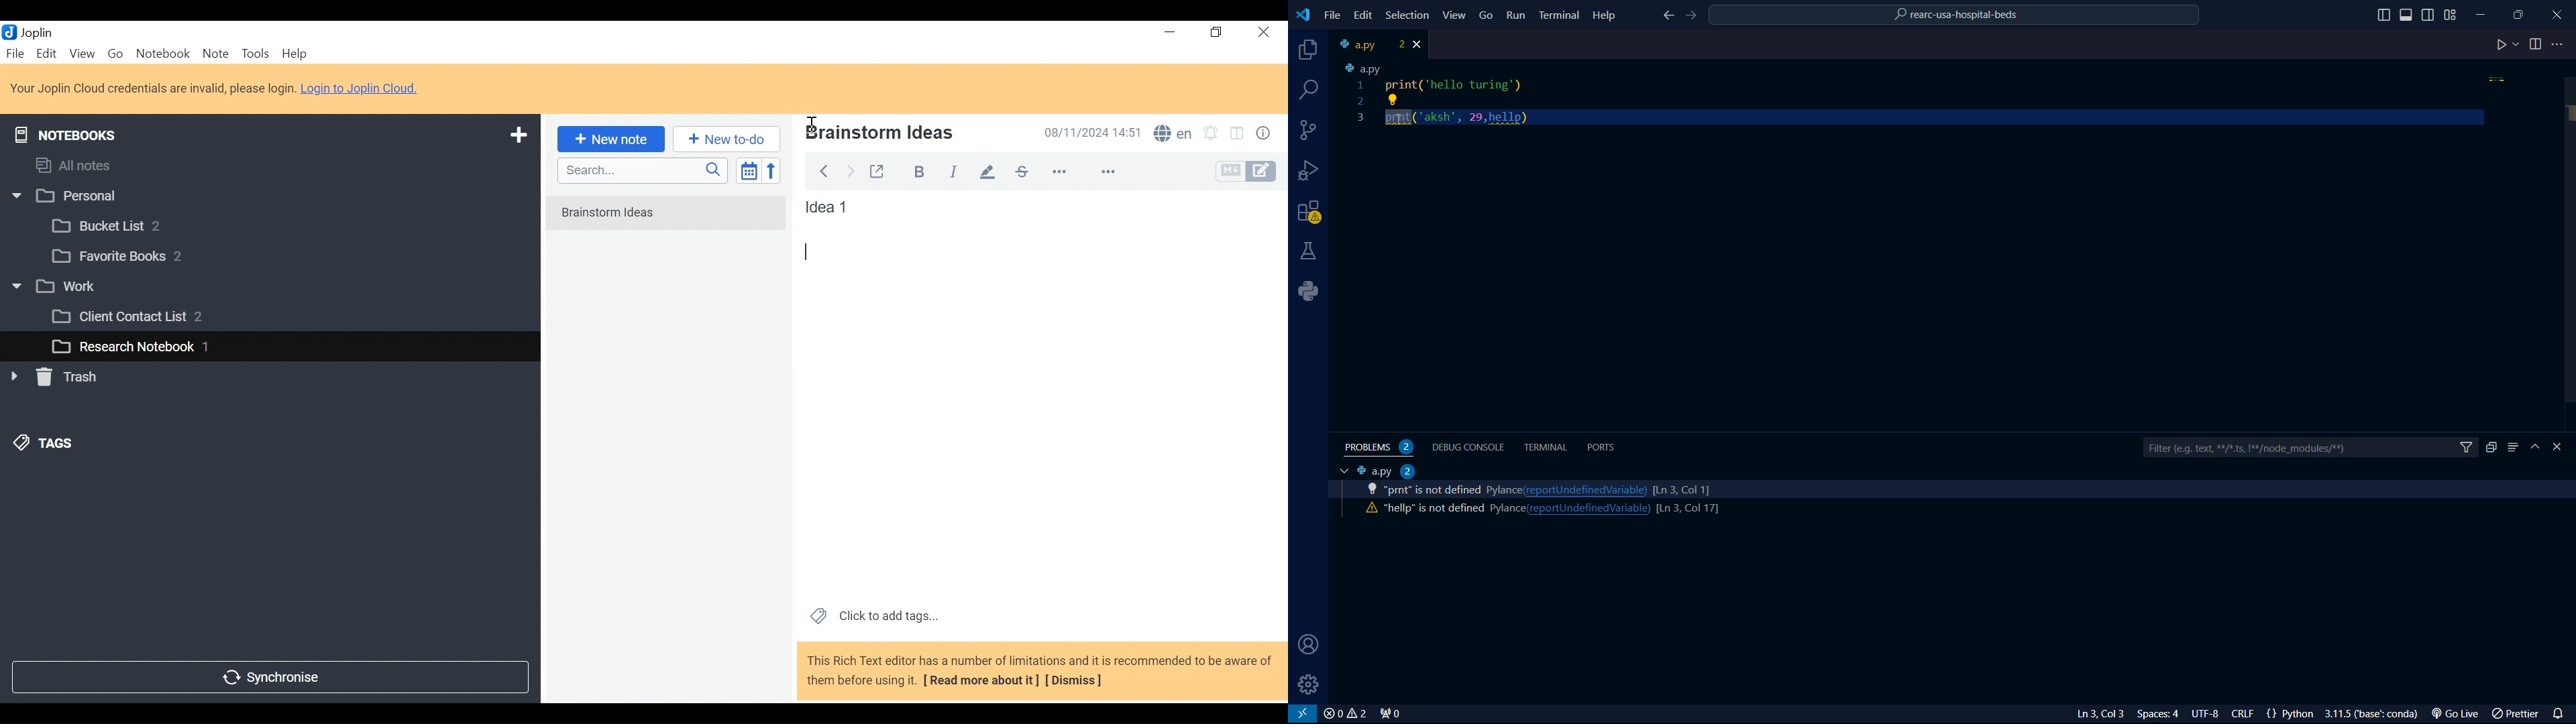 The height and width of the screenshot is (728, 2576). What do you see at coordinates (1211, 135) in the screenshot?
I see `Set alarm` at bounding box center [1211, 135].